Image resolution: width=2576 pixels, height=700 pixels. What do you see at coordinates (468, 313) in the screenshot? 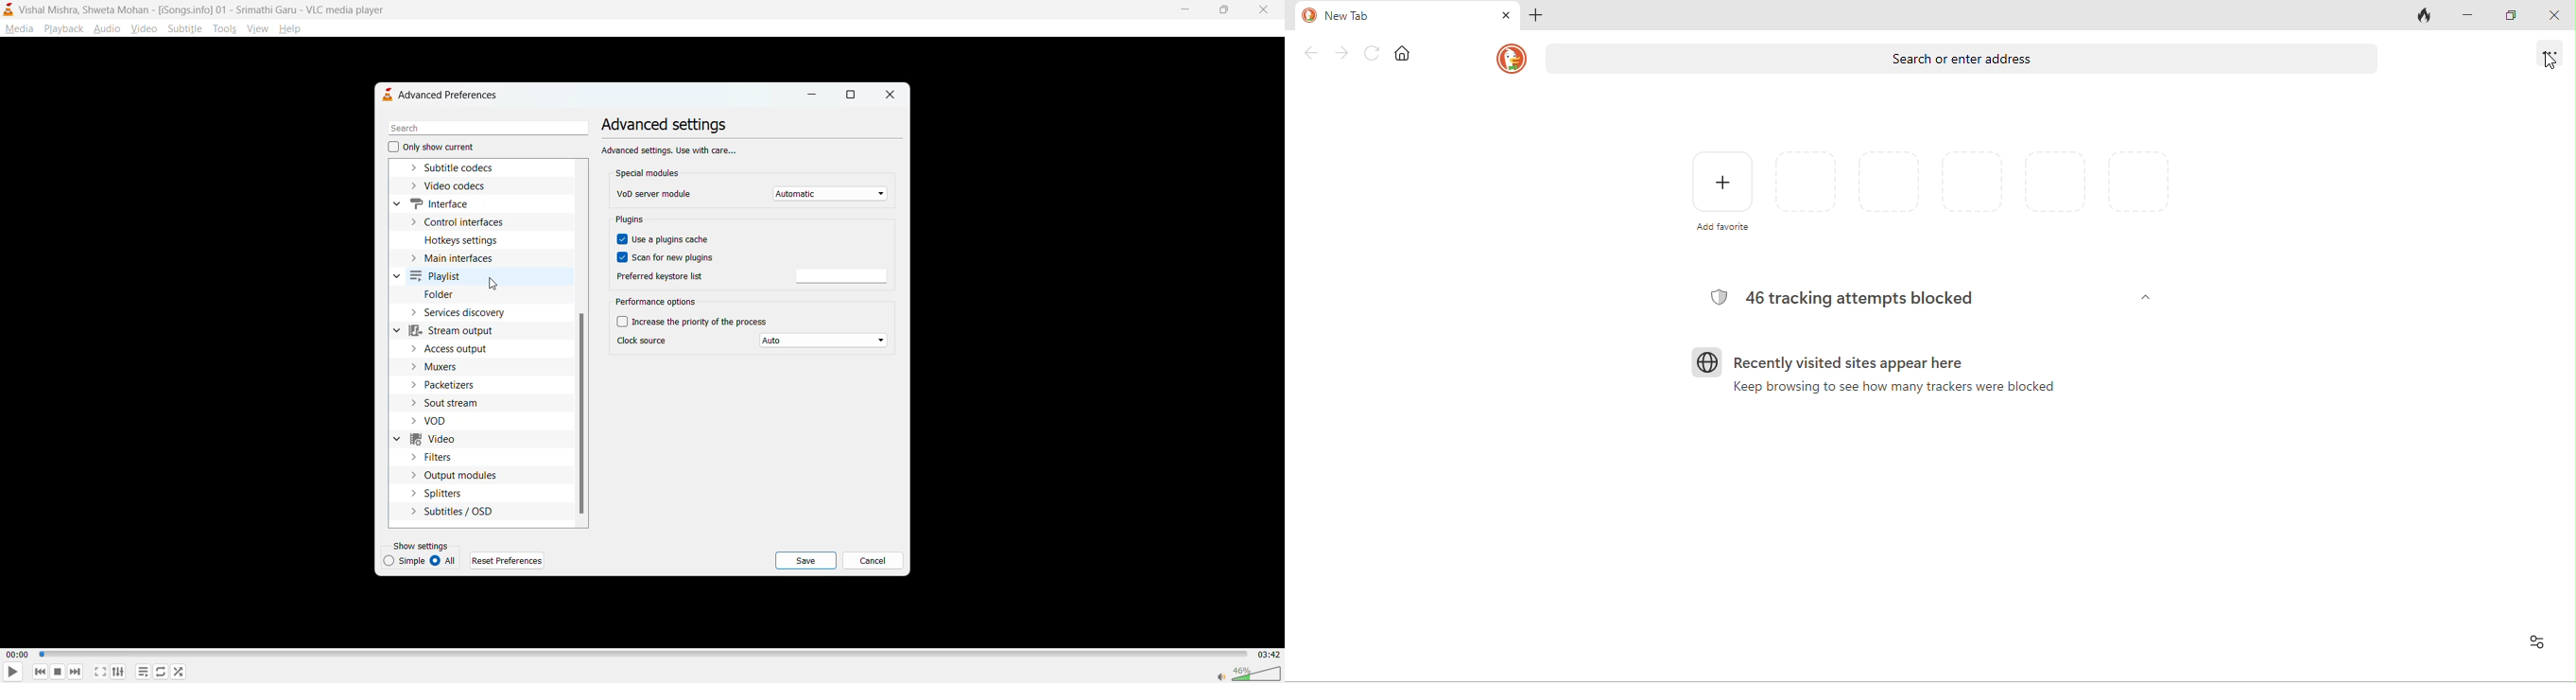
I see `services discovery` at bounding box center [468, 313].